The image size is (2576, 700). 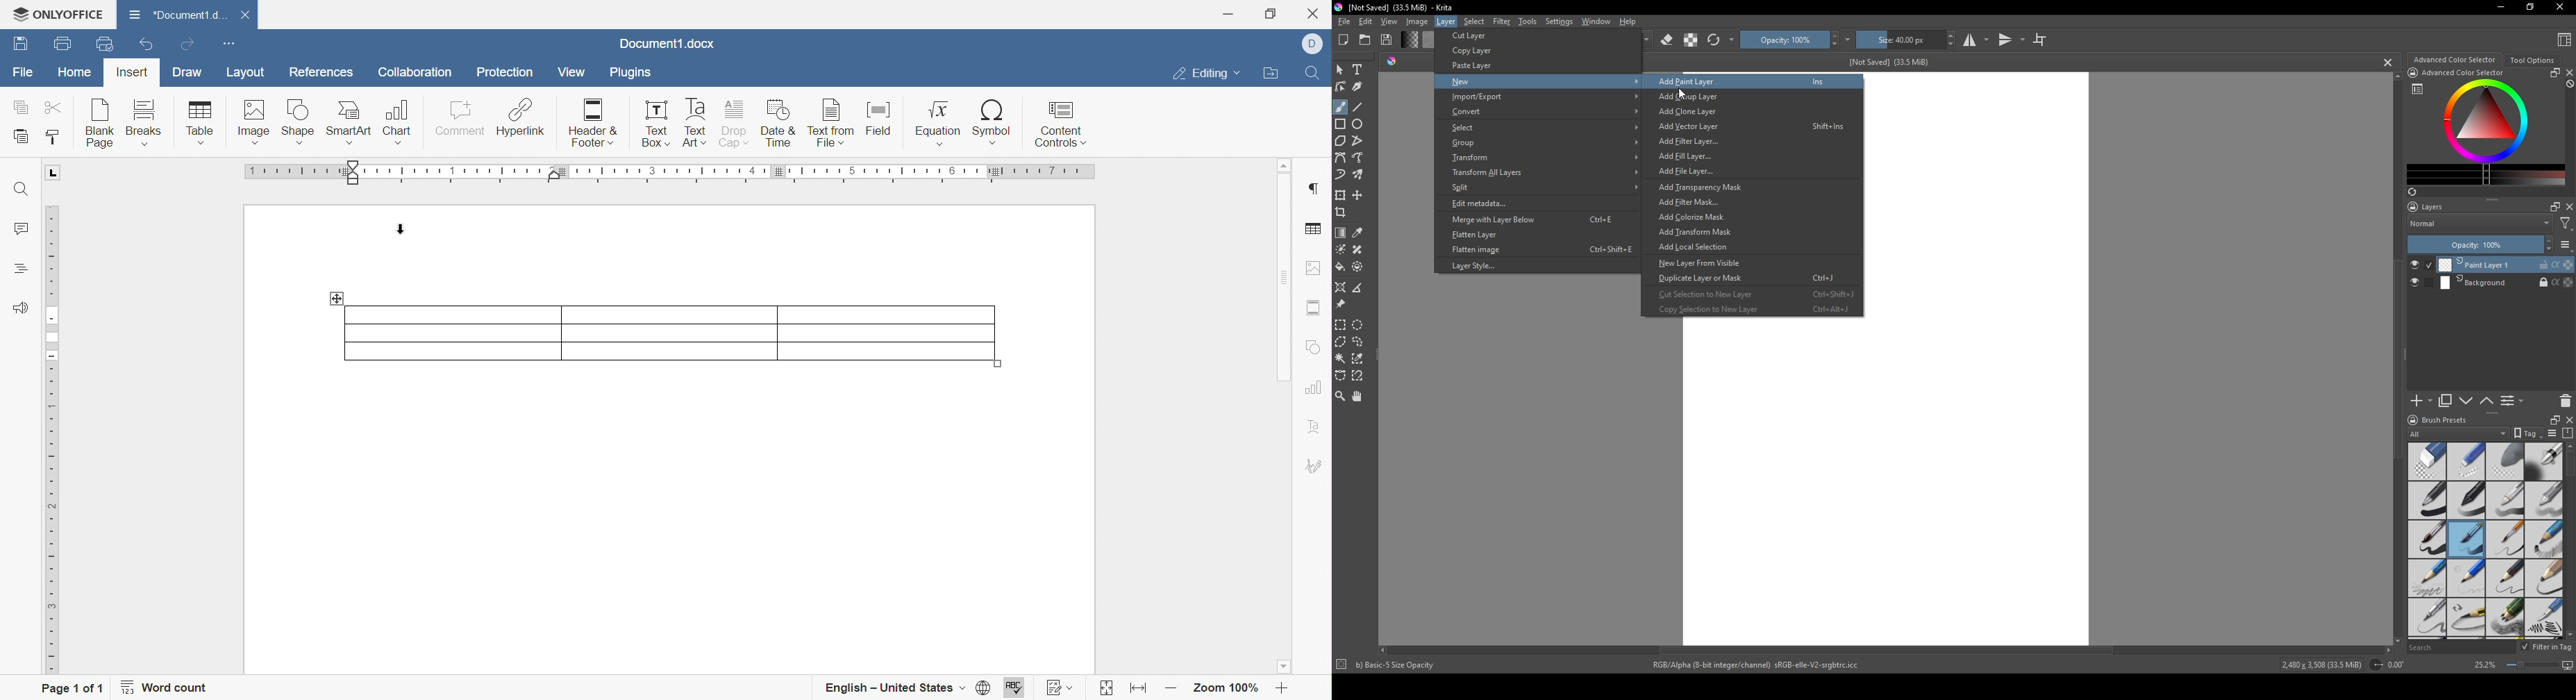 I want to click on Add Clone Layer, so click(x=1695, y=111).